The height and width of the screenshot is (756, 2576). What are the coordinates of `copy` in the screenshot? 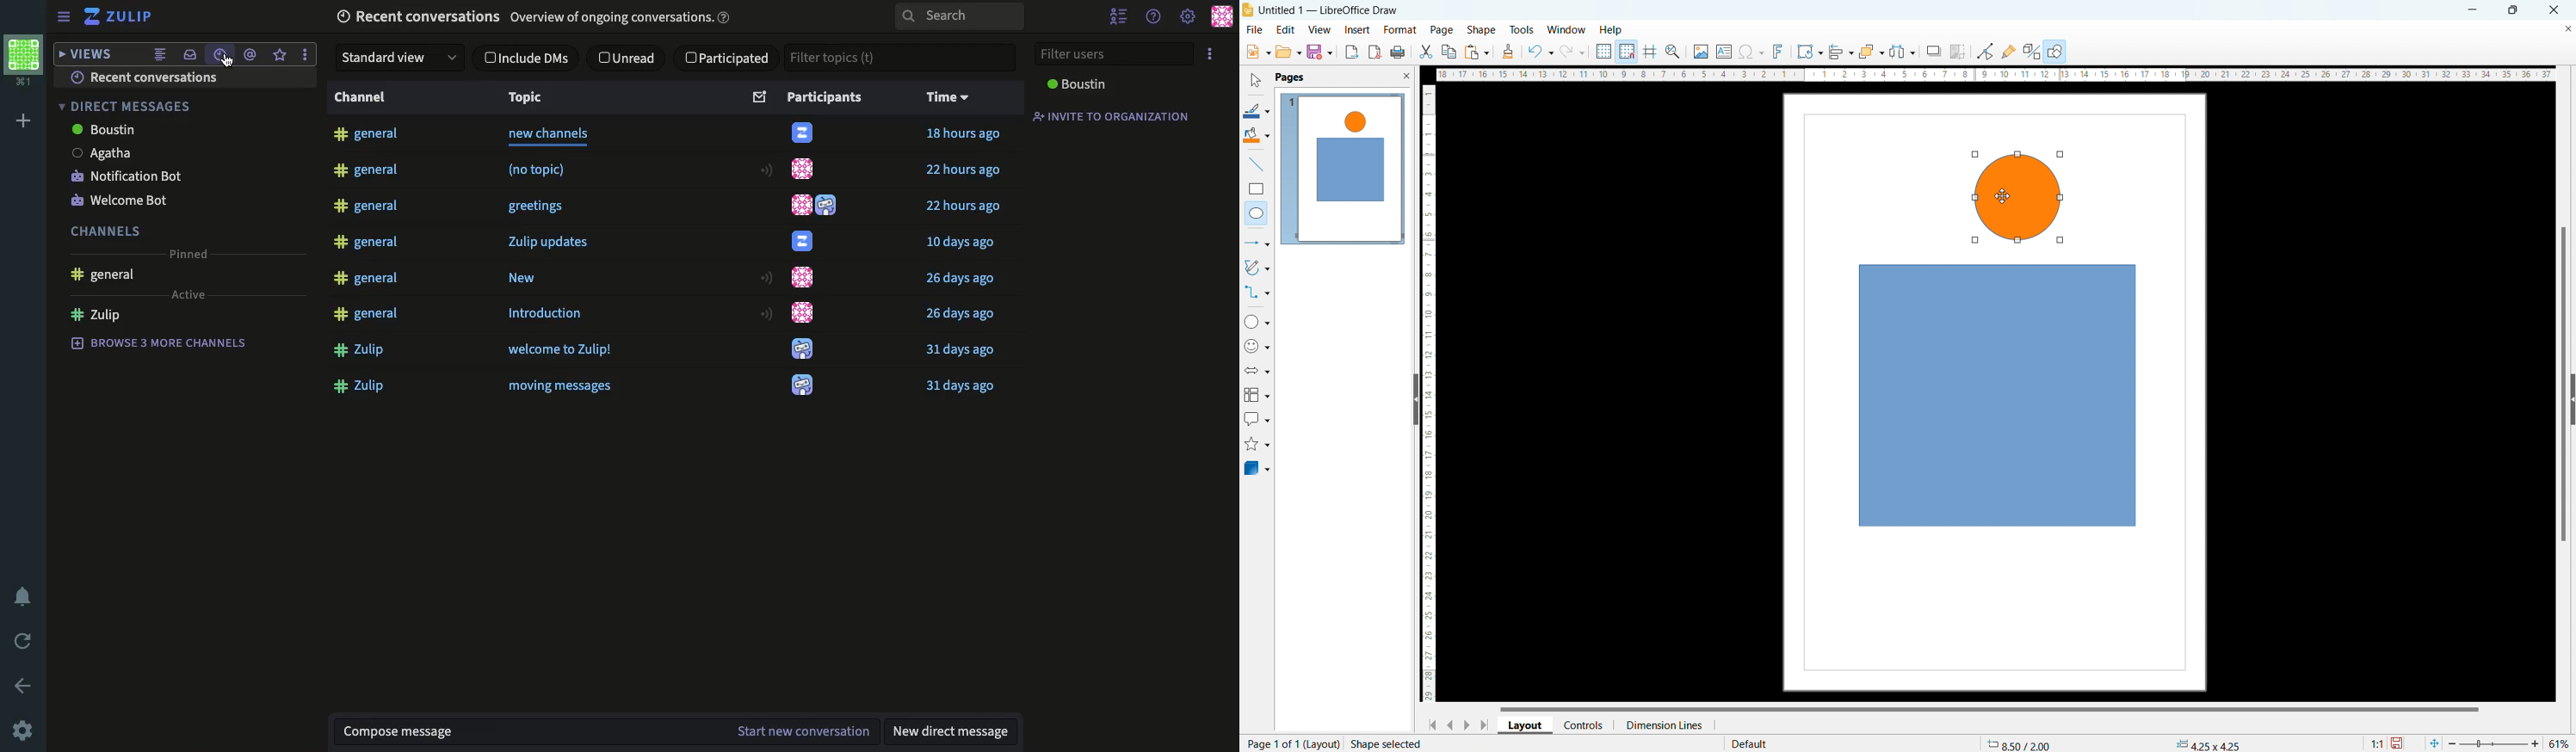 It's located at (1450, 52).